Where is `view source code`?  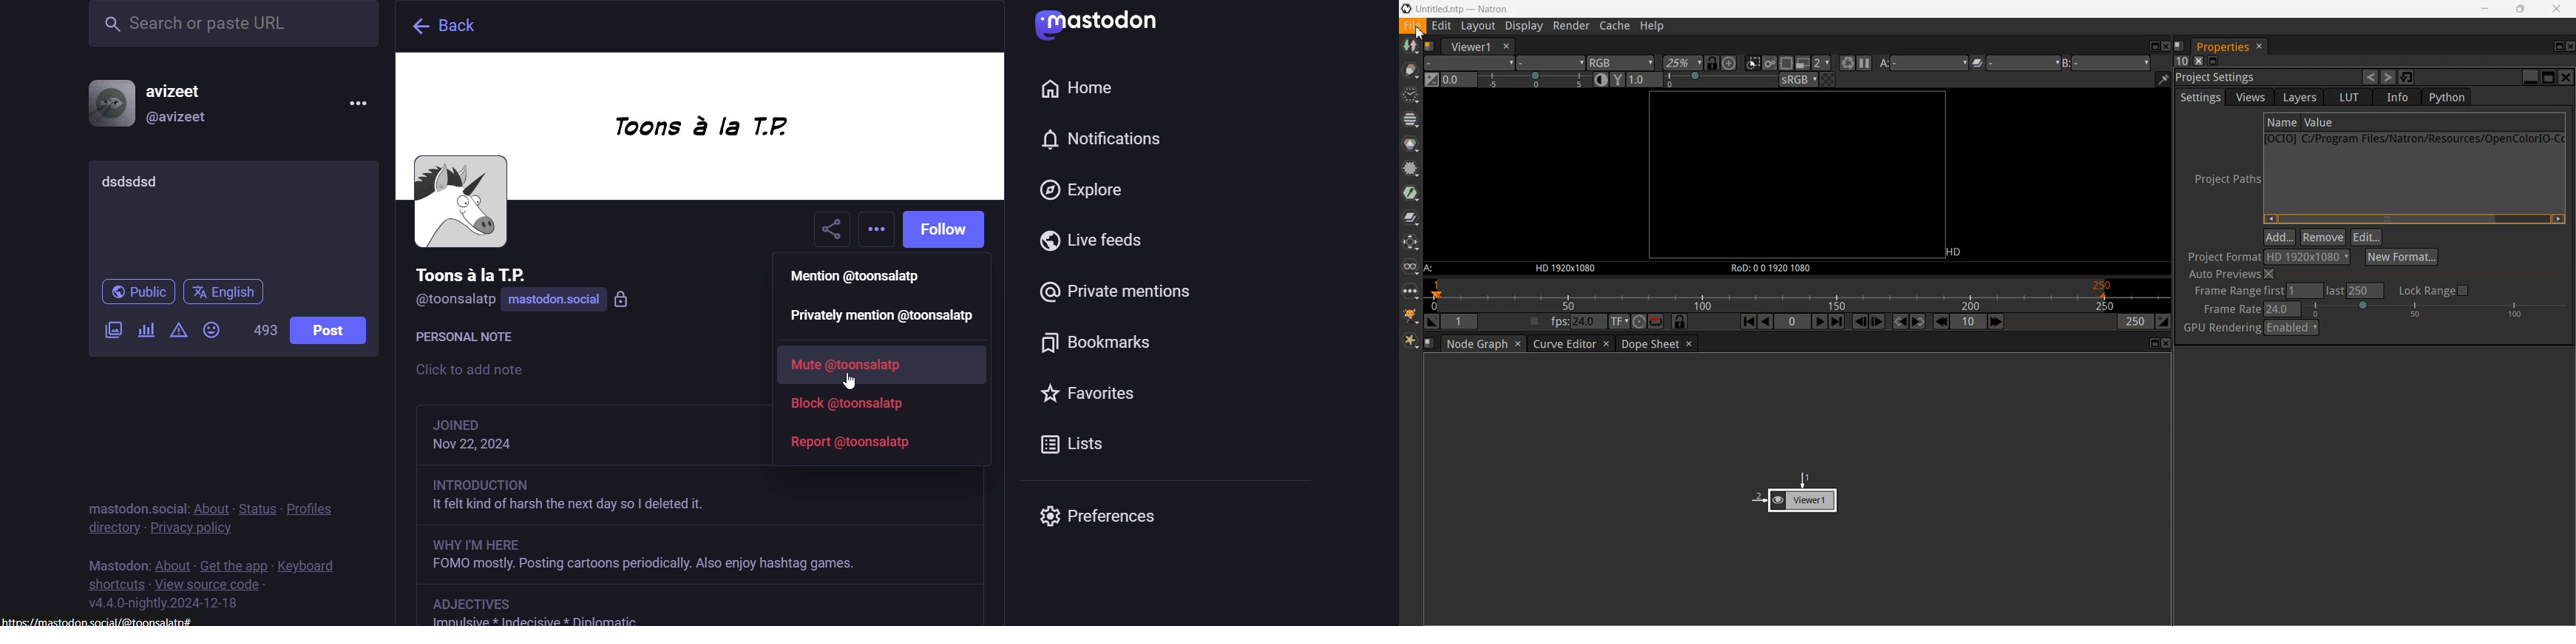
view source code is located at coordinates (213, 586).